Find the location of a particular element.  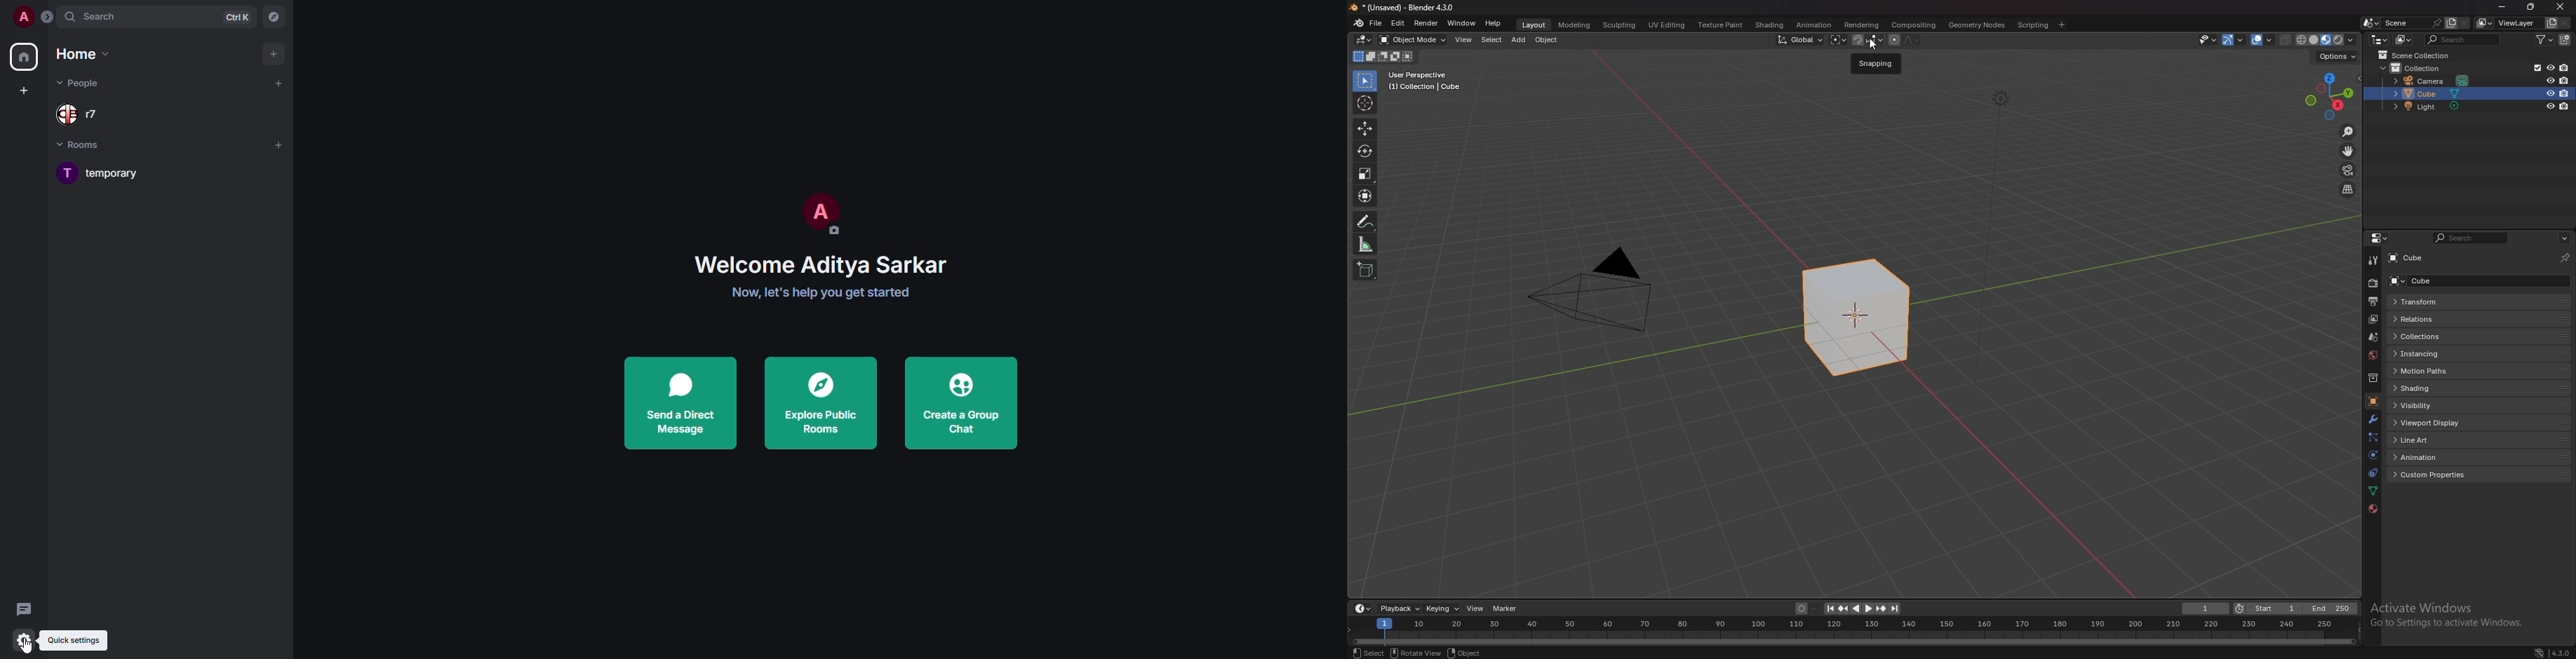

add collection is located at coordinates (2565, 39).